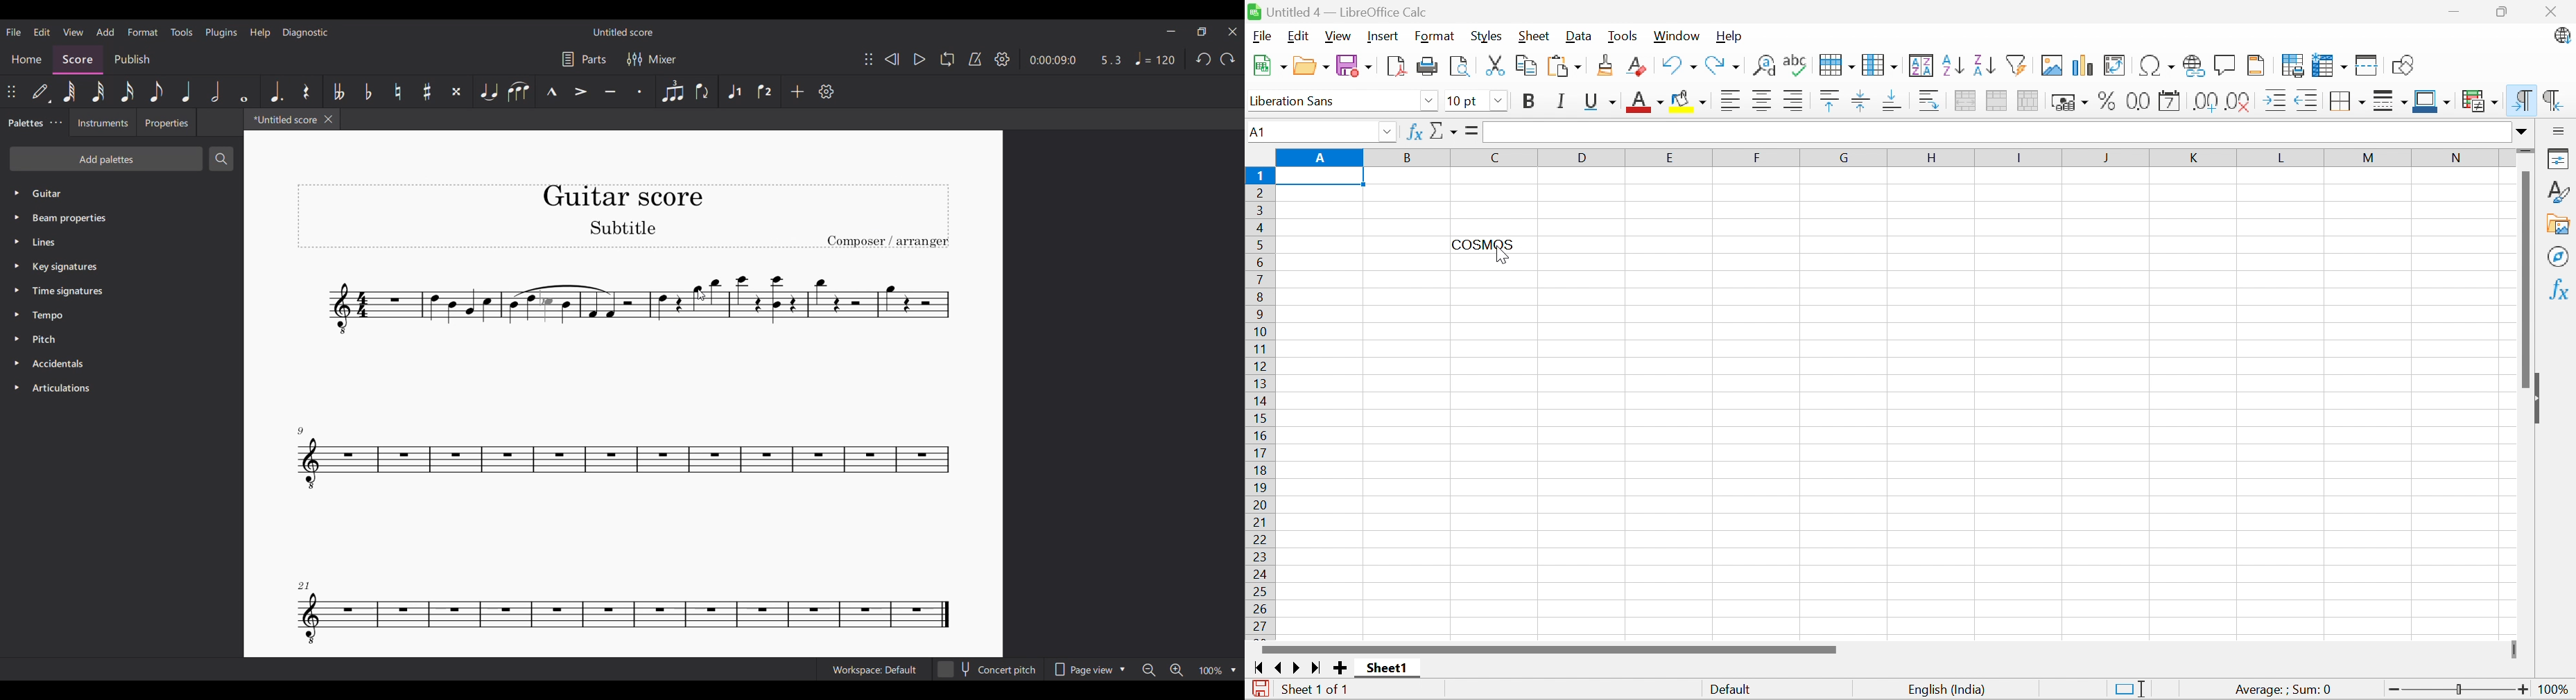  I want to click on Play, so click(920, 60).